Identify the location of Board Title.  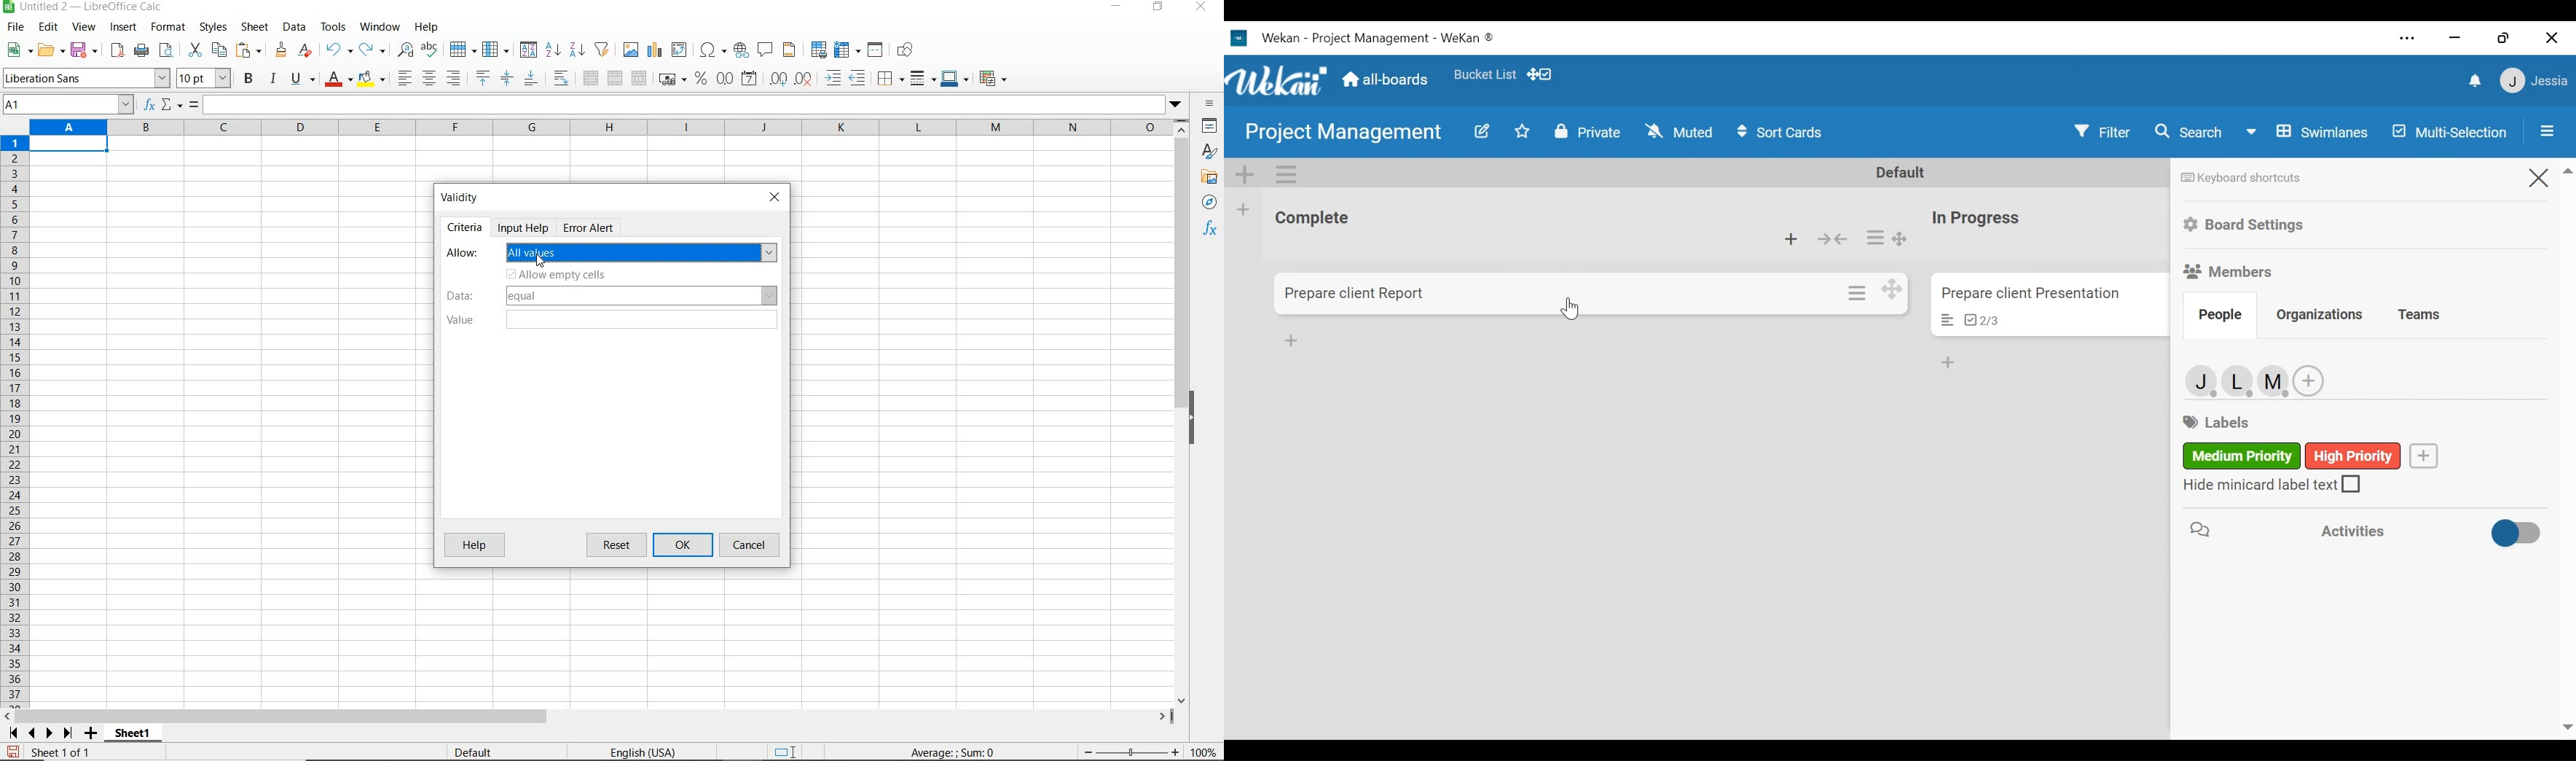
(1341, 131).